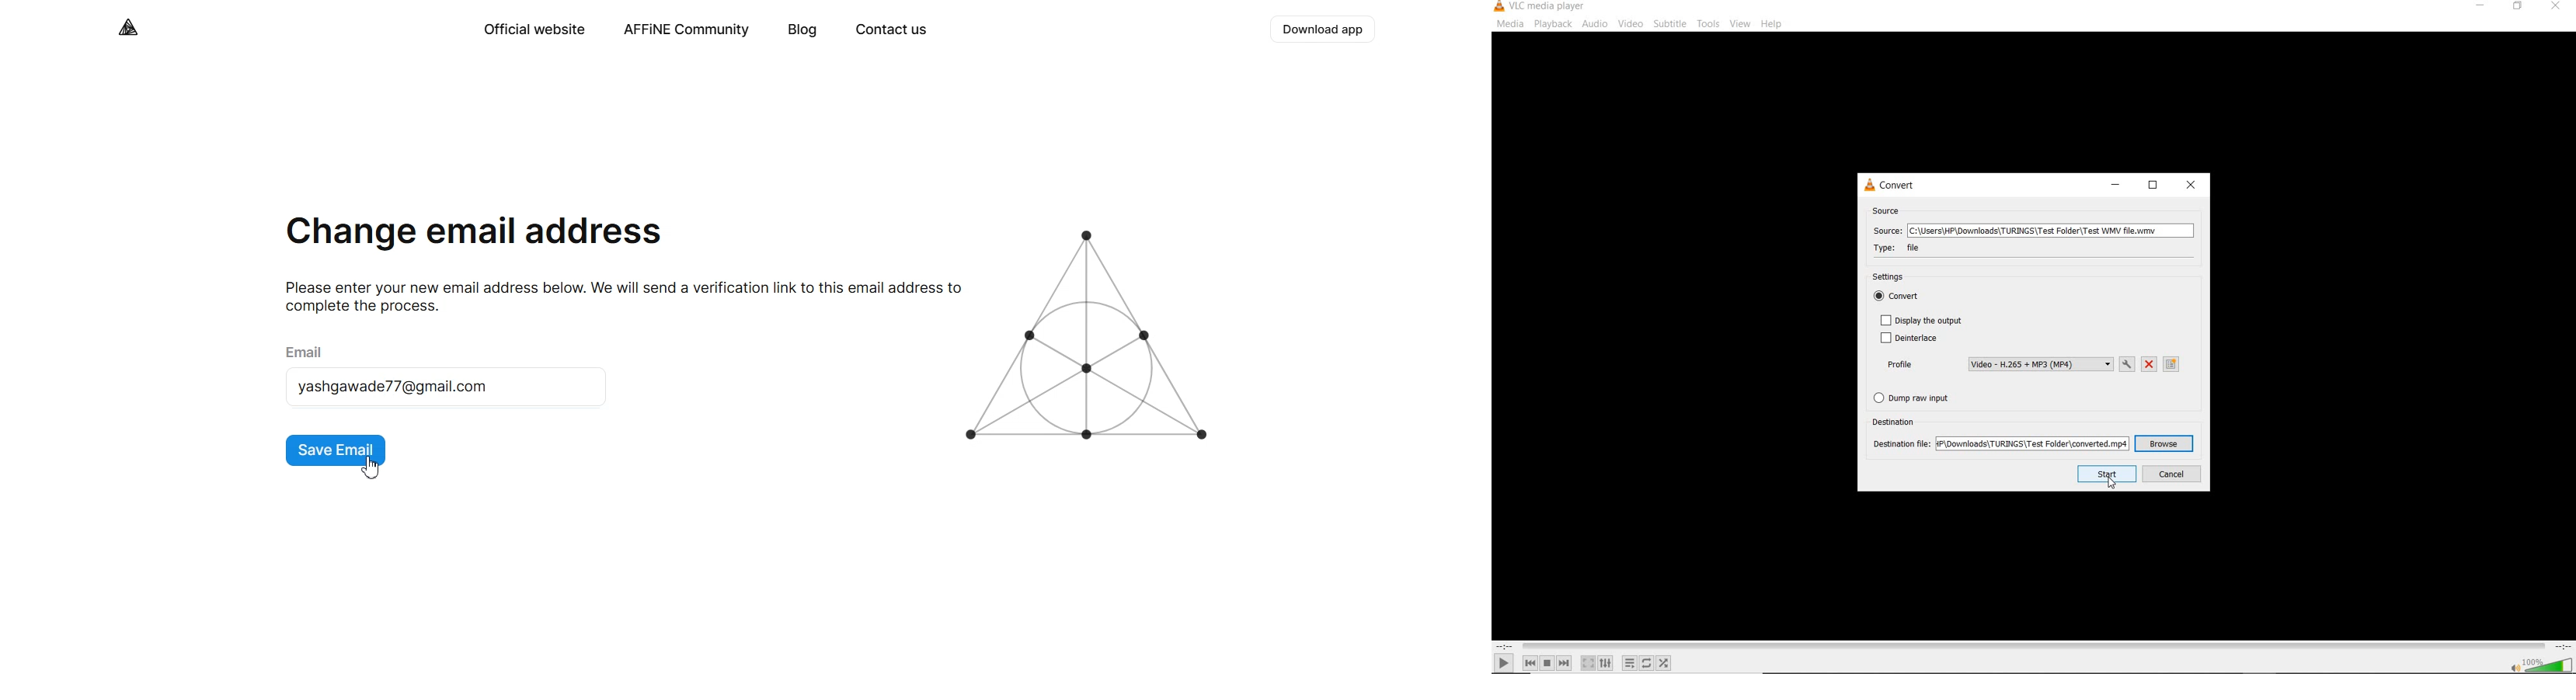 The height and width of the screenshot is (700, 2576). What do you see at coordinates (1917, 398) in the screenshot?
I see `dump raw input` at bounding box center [1917, 398].